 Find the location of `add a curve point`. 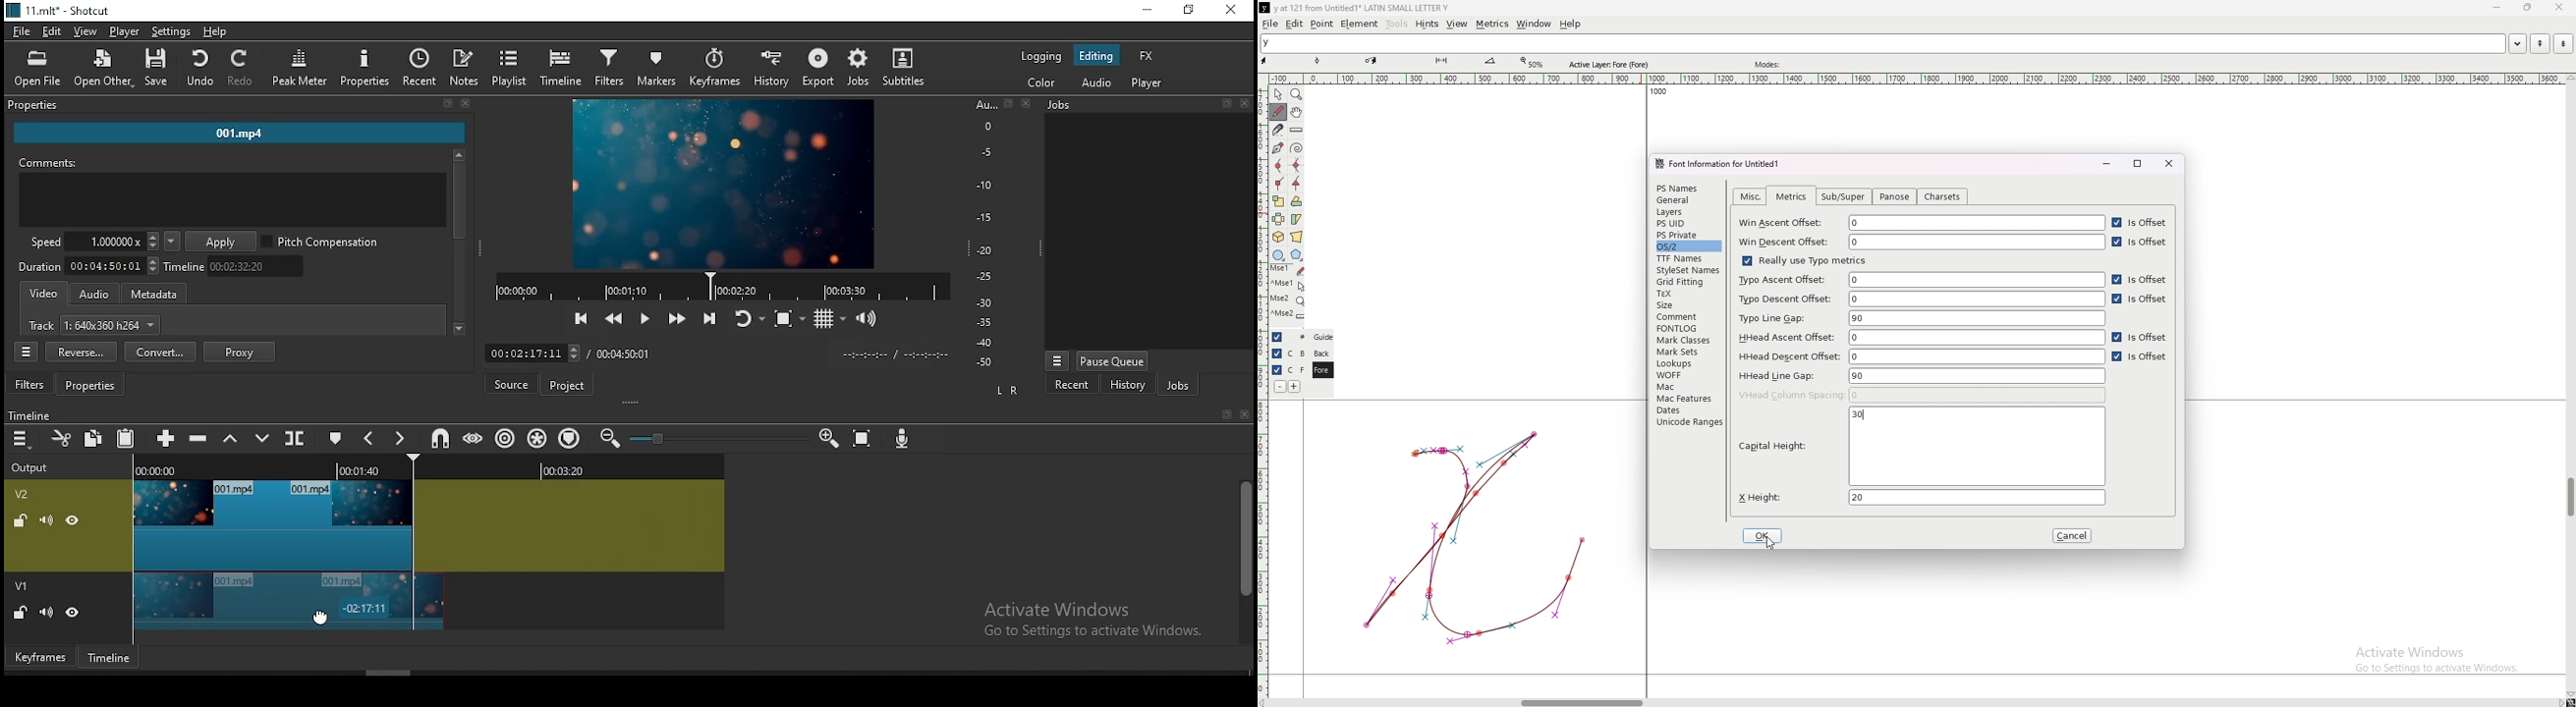

add a curve point is located at coordinates (1278, 166).